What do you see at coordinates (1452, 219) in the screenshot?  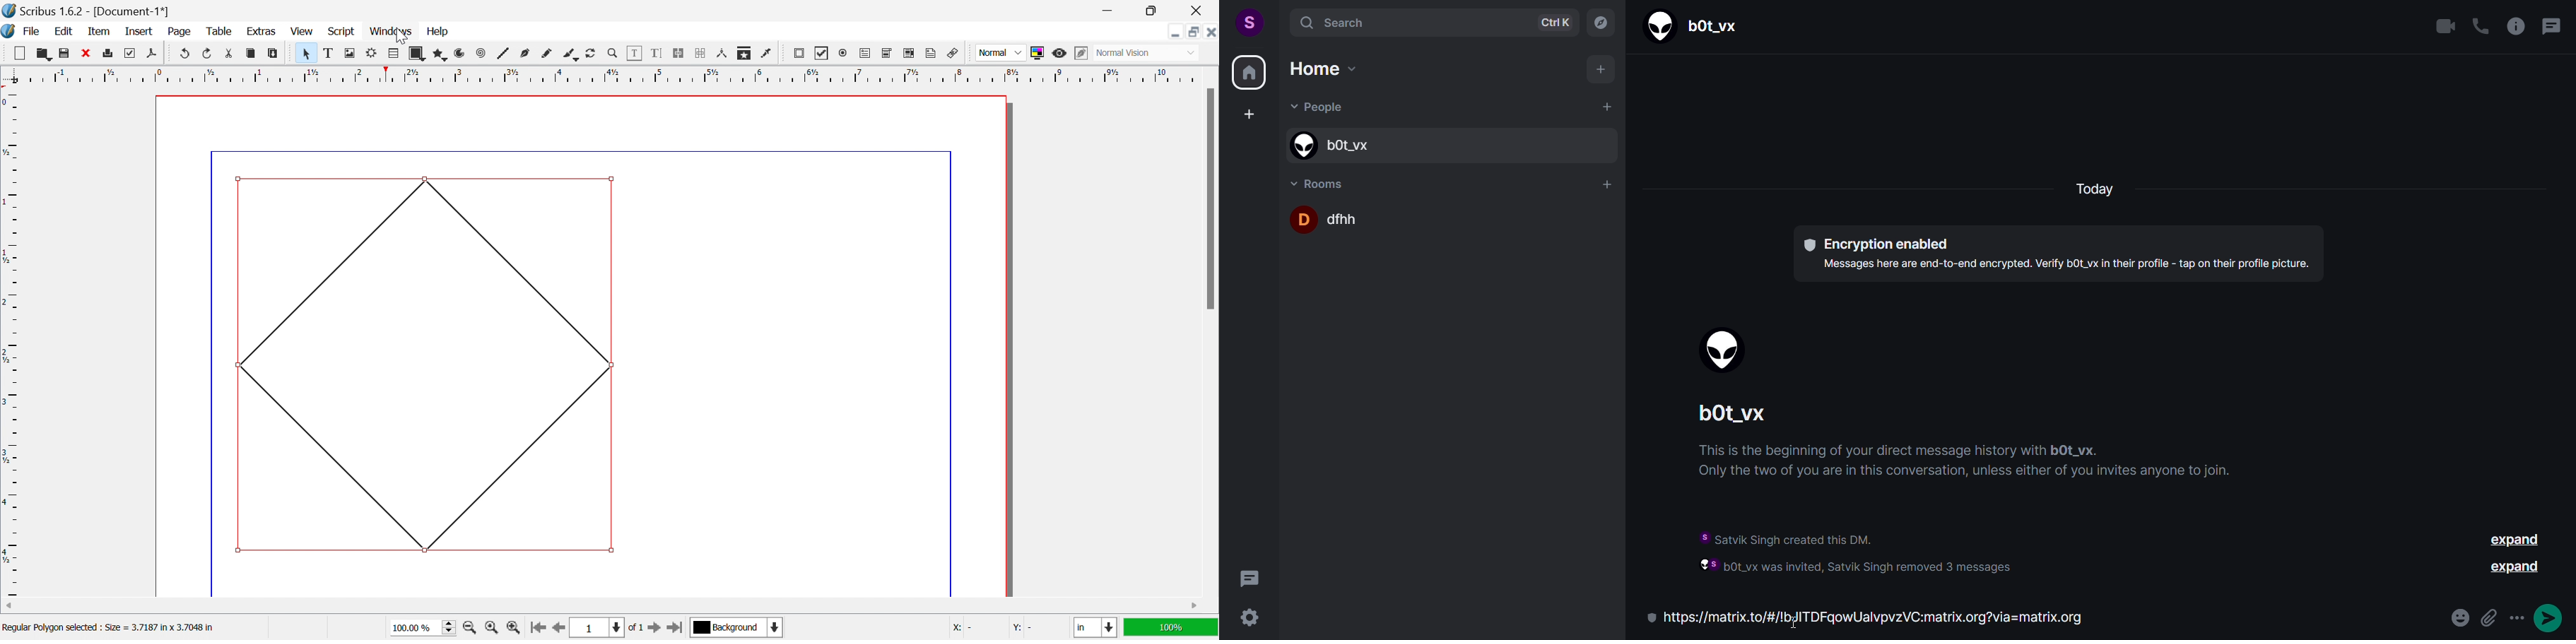 I see `room name` at bounding box center [1452, 219].